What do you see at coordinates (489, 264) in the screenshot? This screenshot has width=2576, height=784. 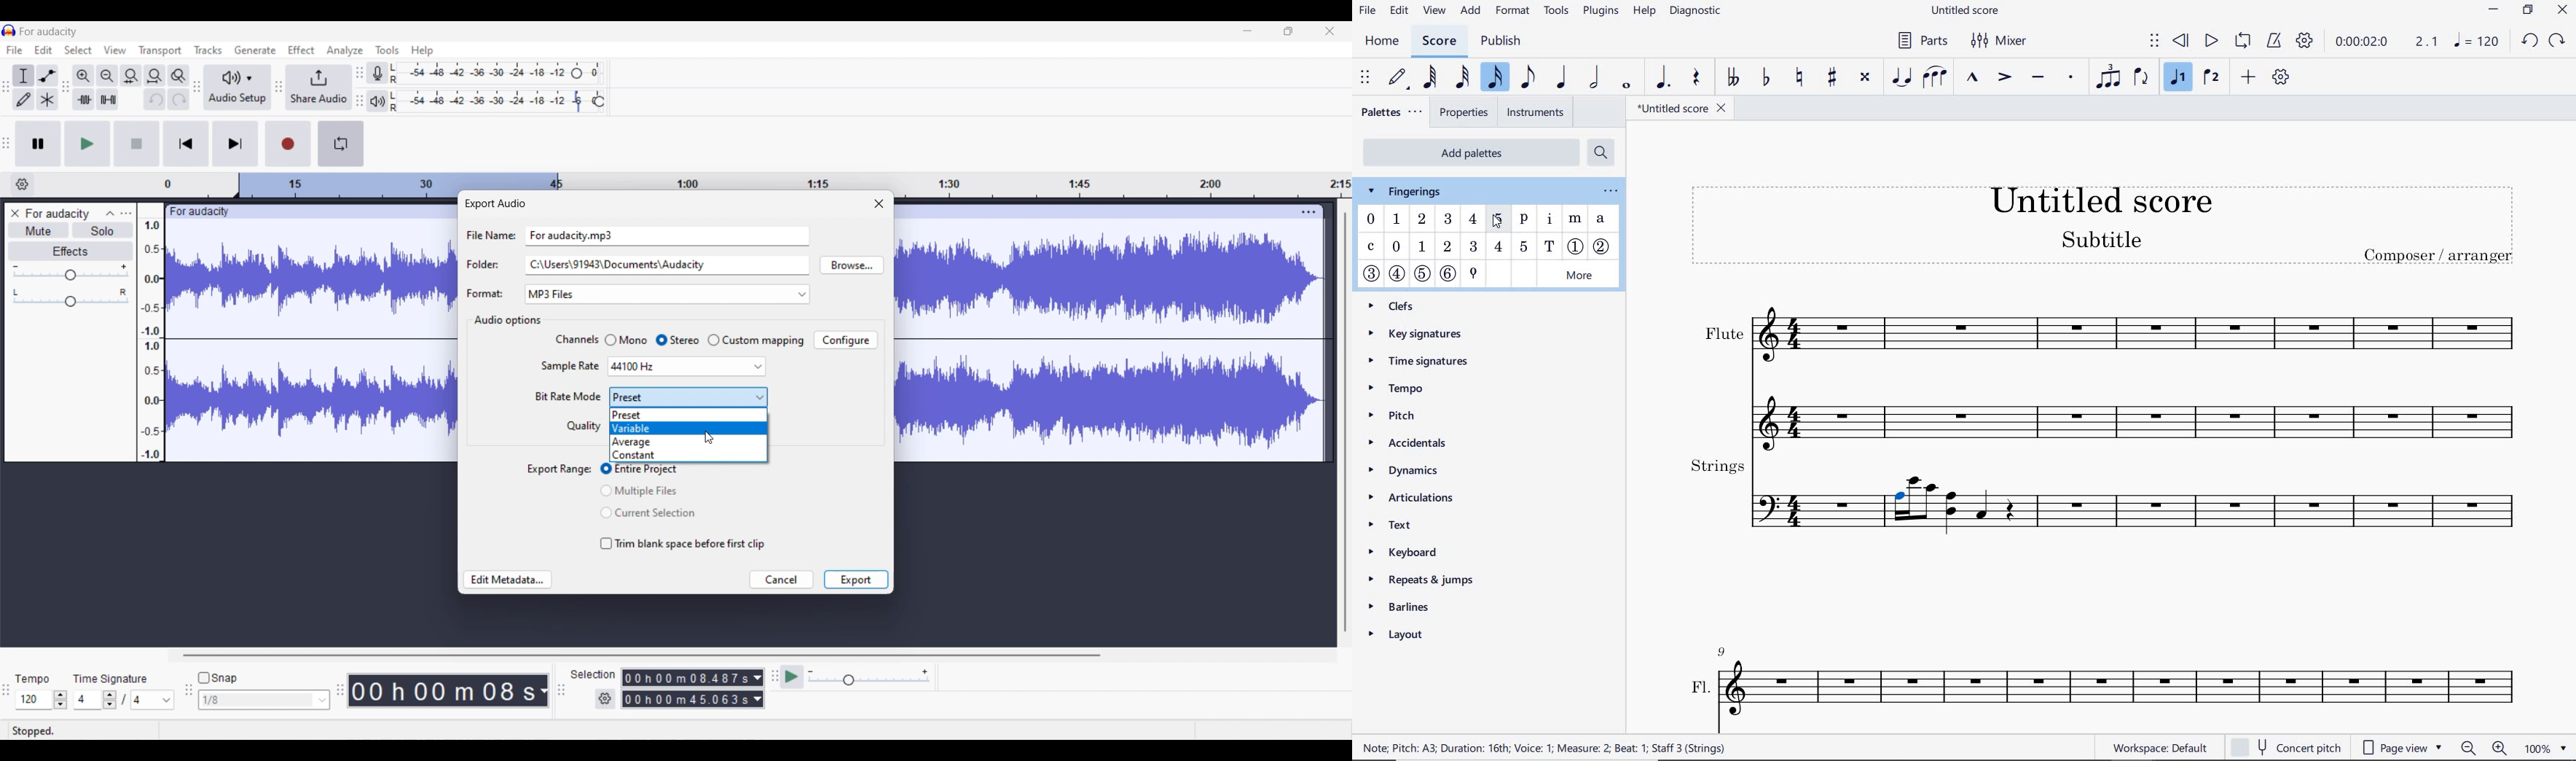 I see `Indicates text box for respective setting options` at bounding box center [489, 264].